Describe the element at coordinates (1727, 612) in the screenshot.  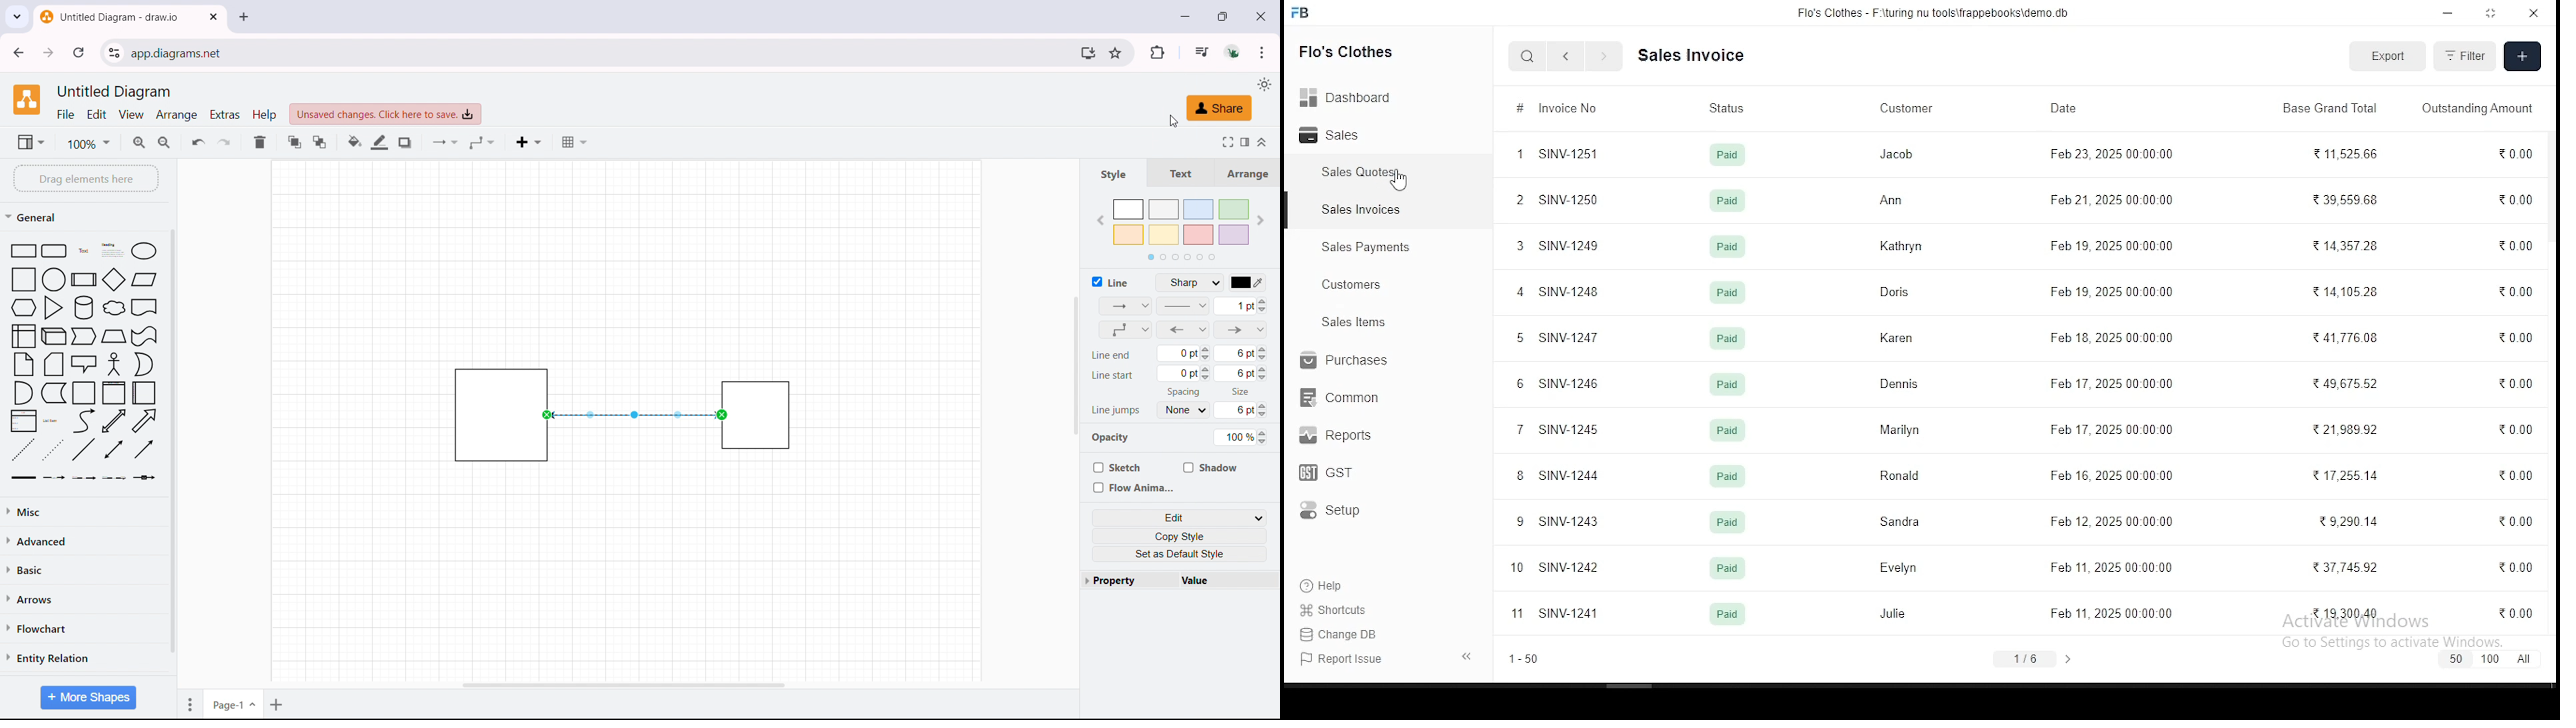
I see `paid` at that location.